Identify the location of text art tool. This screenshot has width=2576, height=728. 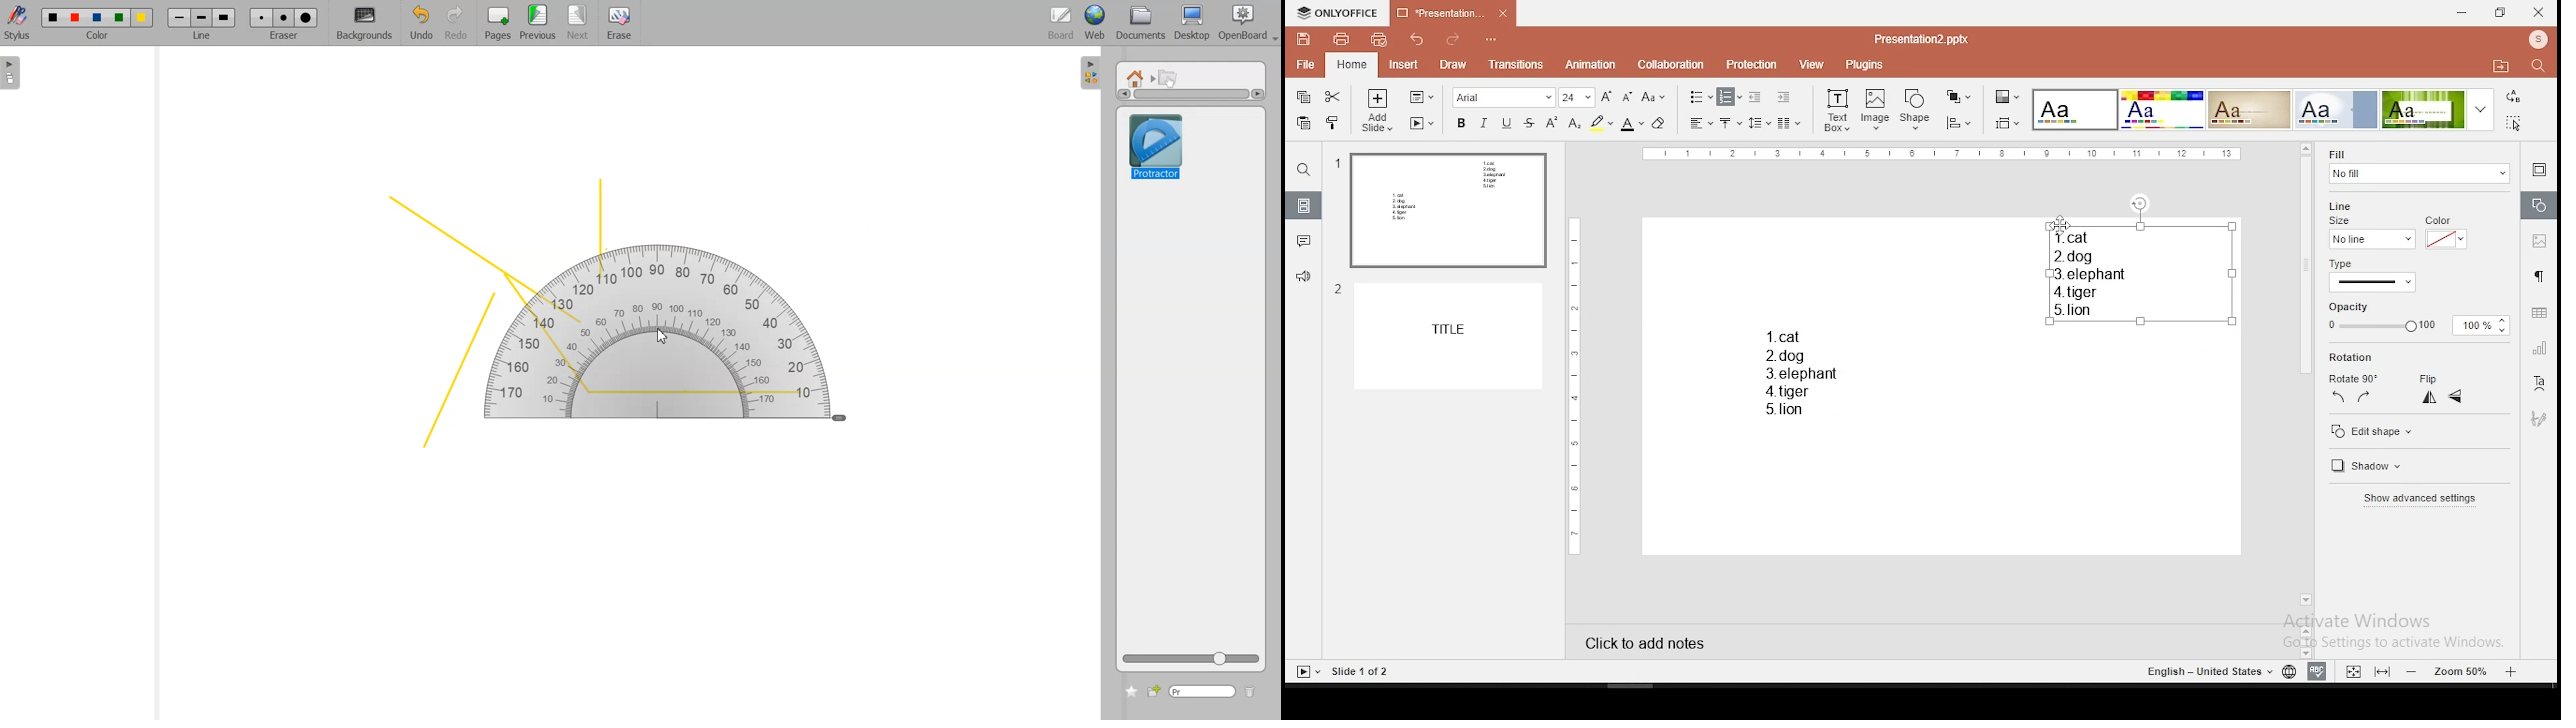
(2541, 386).